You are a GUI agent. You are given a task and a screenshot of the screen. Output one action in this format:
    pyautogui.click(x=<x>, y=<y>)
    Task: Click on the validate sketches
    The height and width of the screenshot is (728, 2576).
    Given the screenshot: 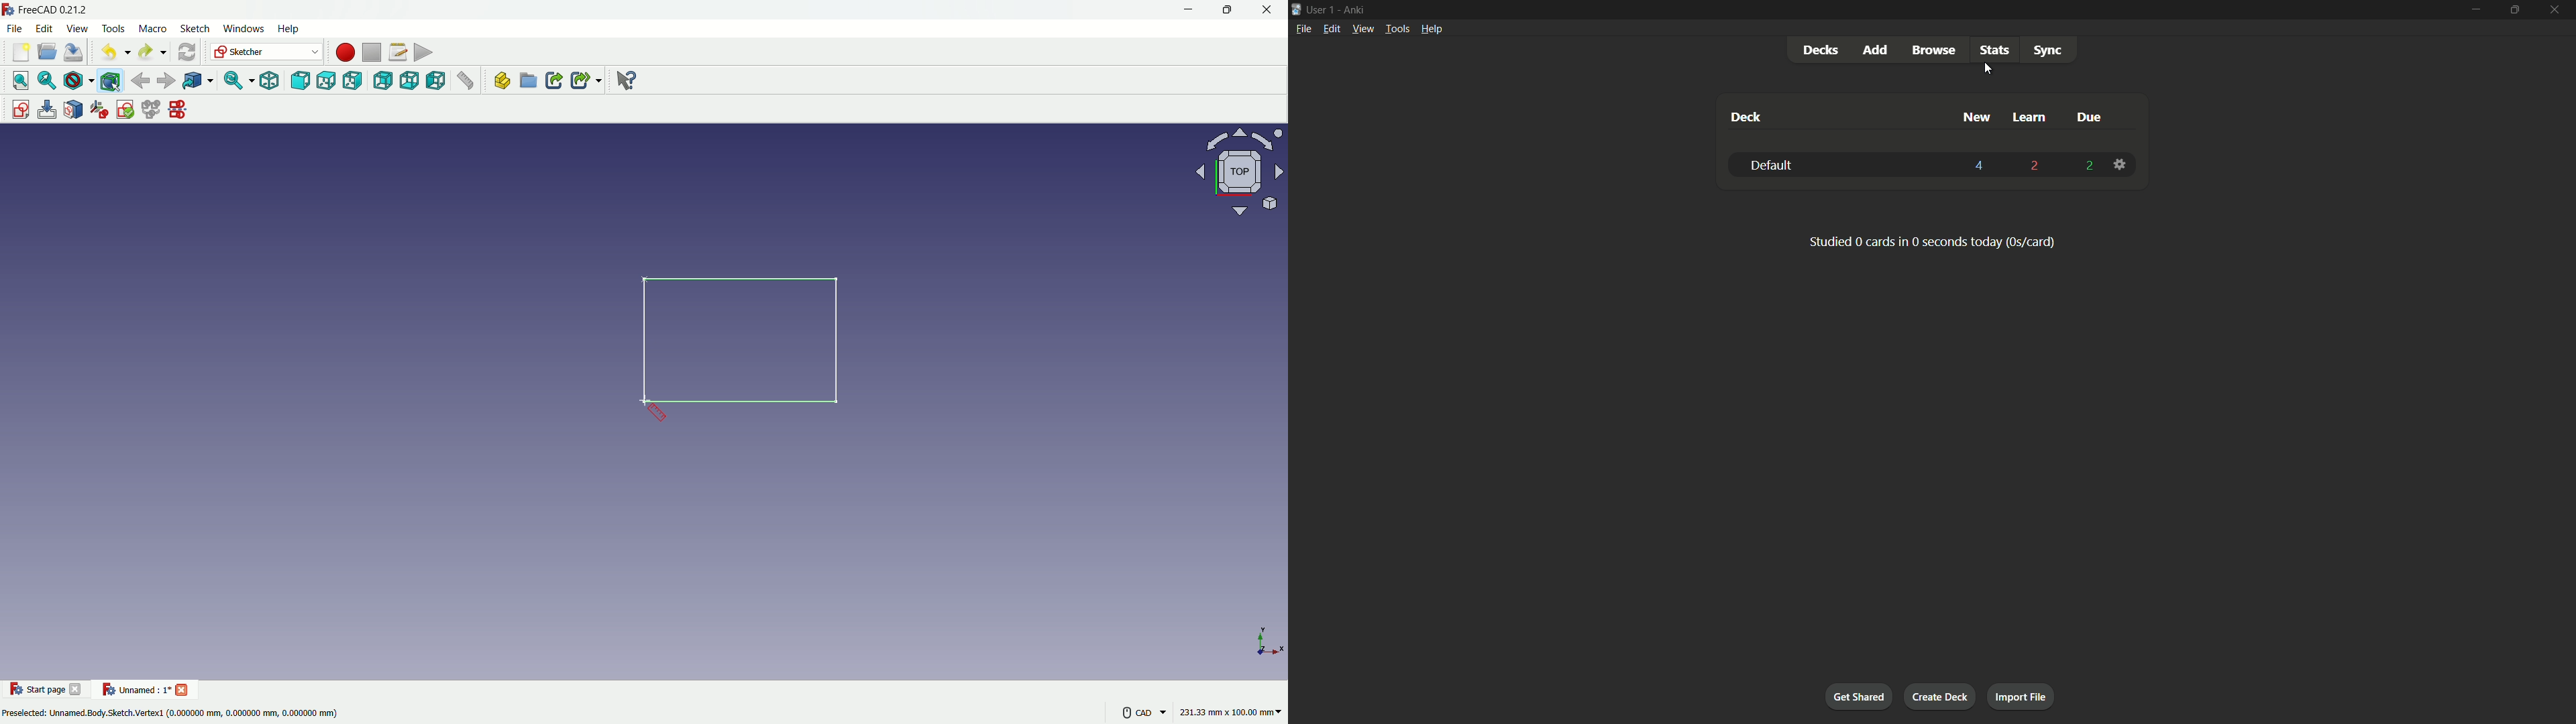 What is the action you would take?
    pyautogui.click(x=126, y=110)
    